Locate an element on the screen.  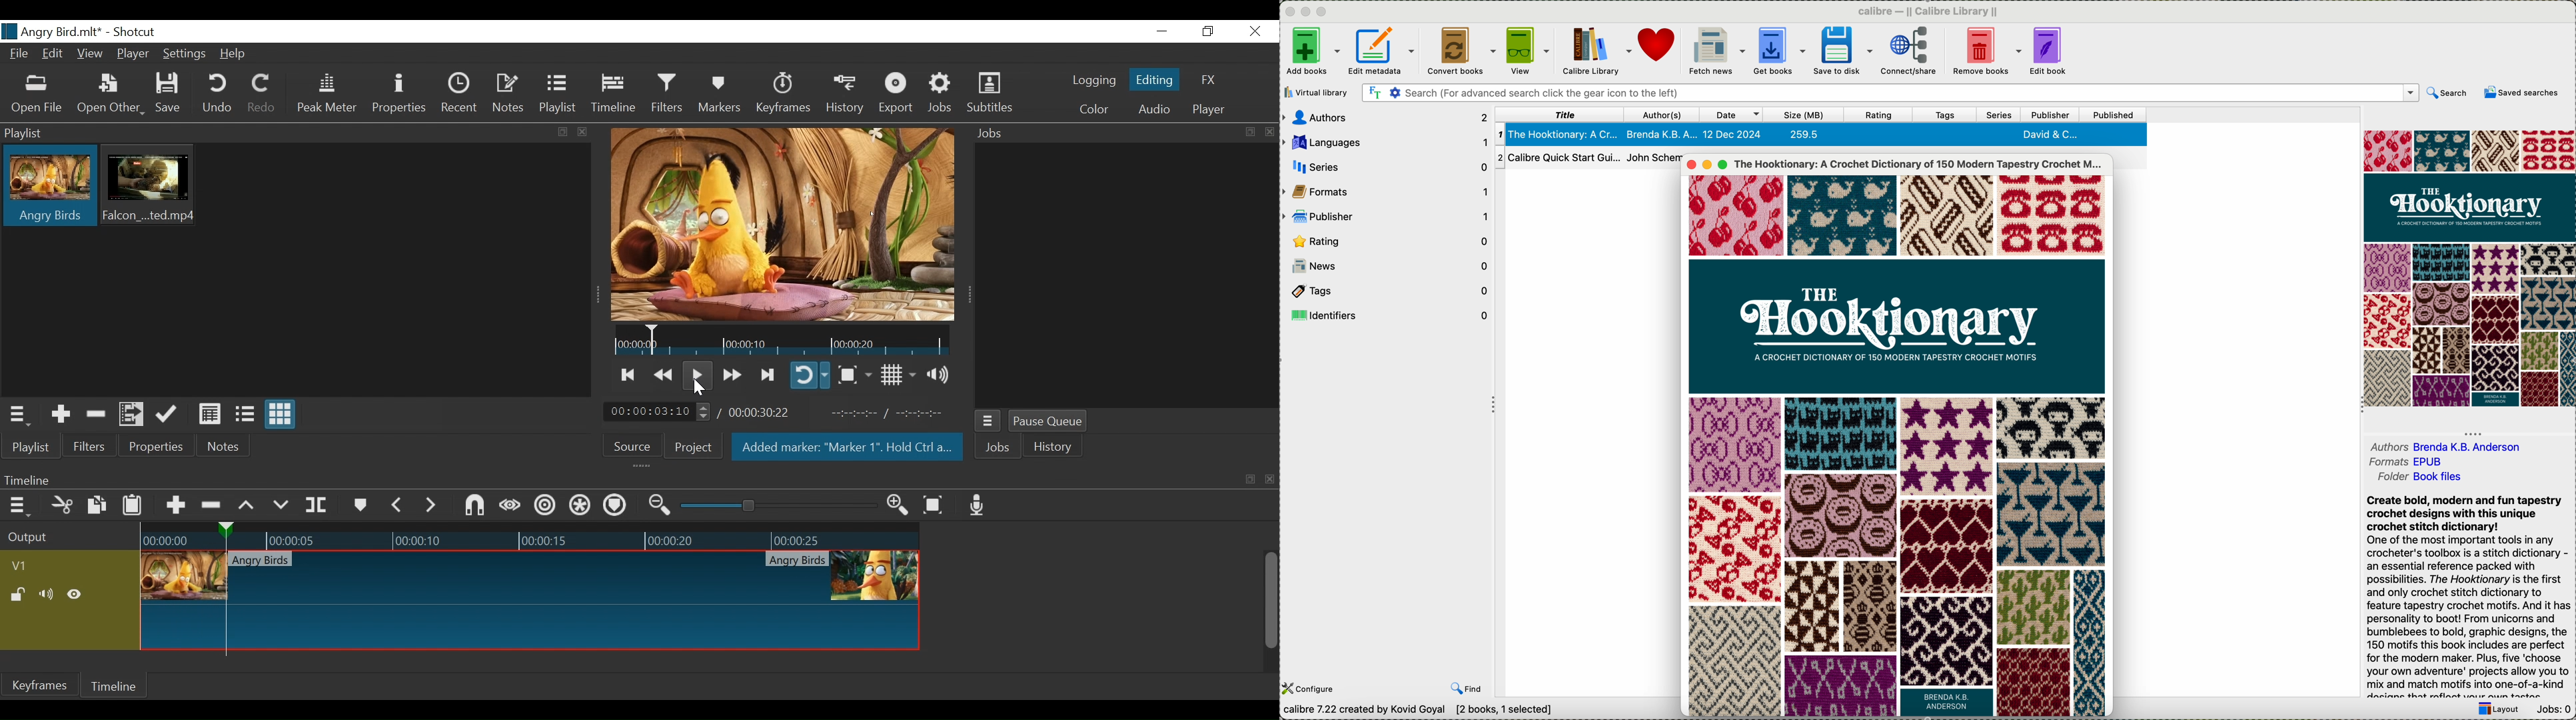
Open Other is located at coordinates (111, 93).